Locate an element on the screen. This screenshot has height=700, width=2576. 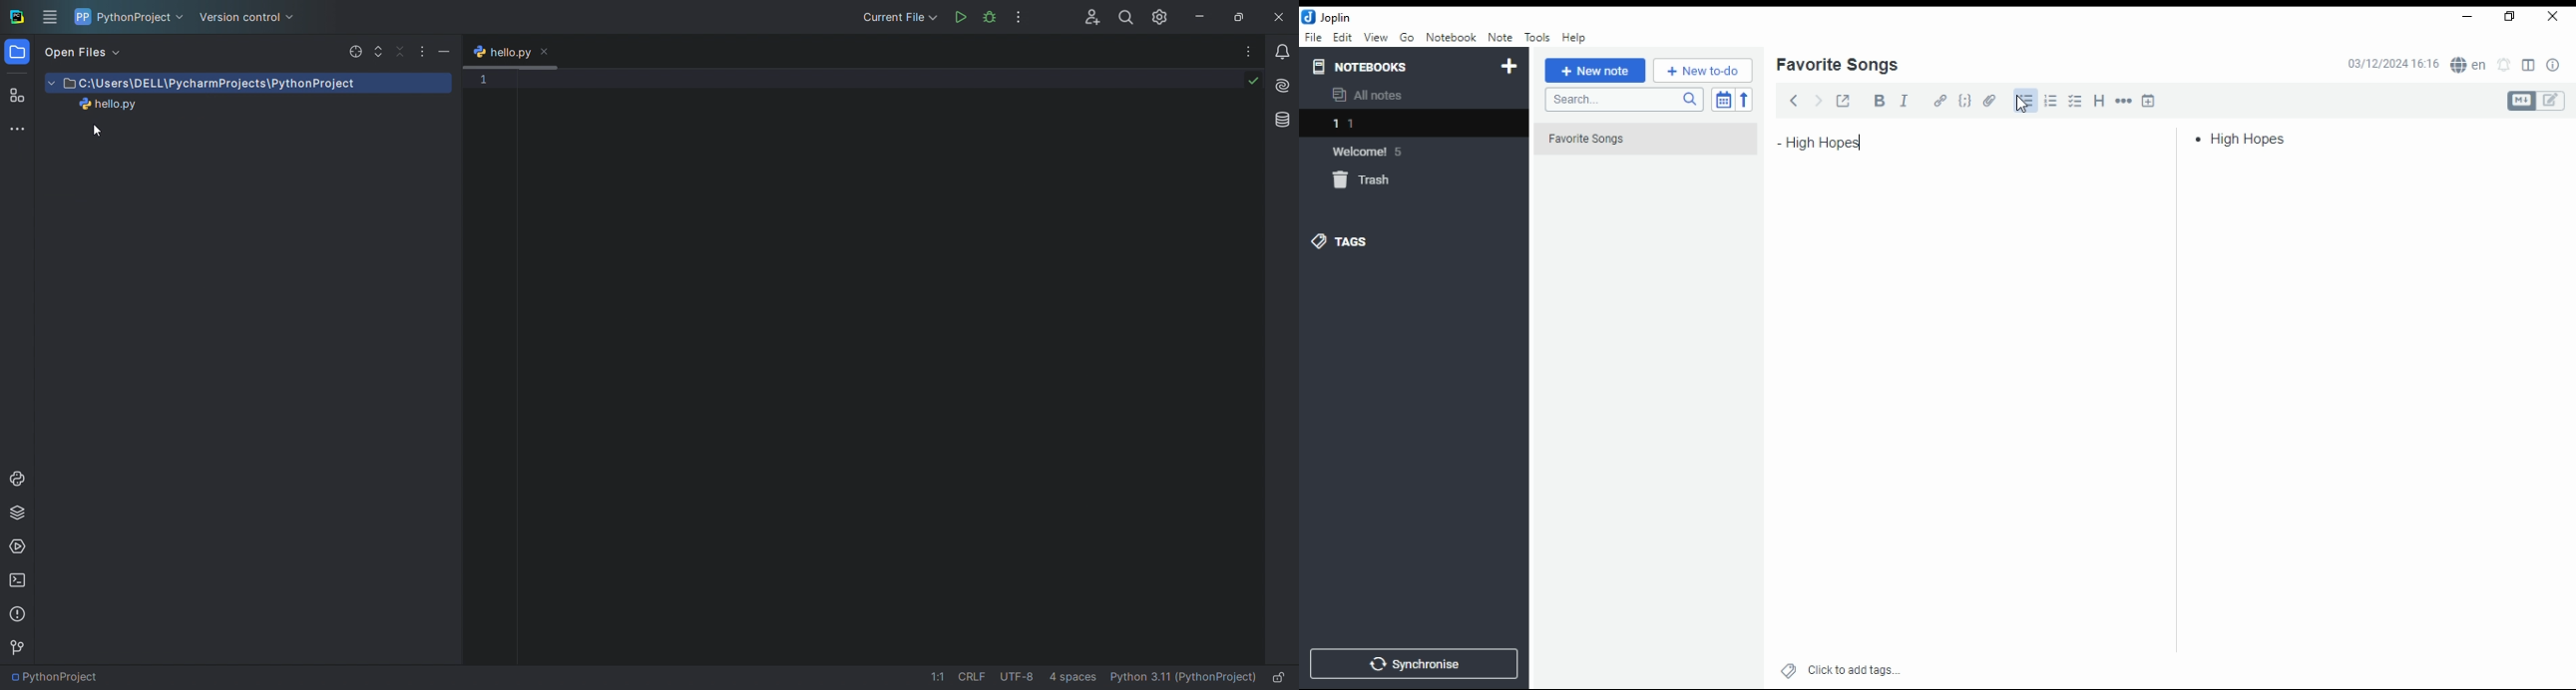
restore is located at coordinates (2512, 17).